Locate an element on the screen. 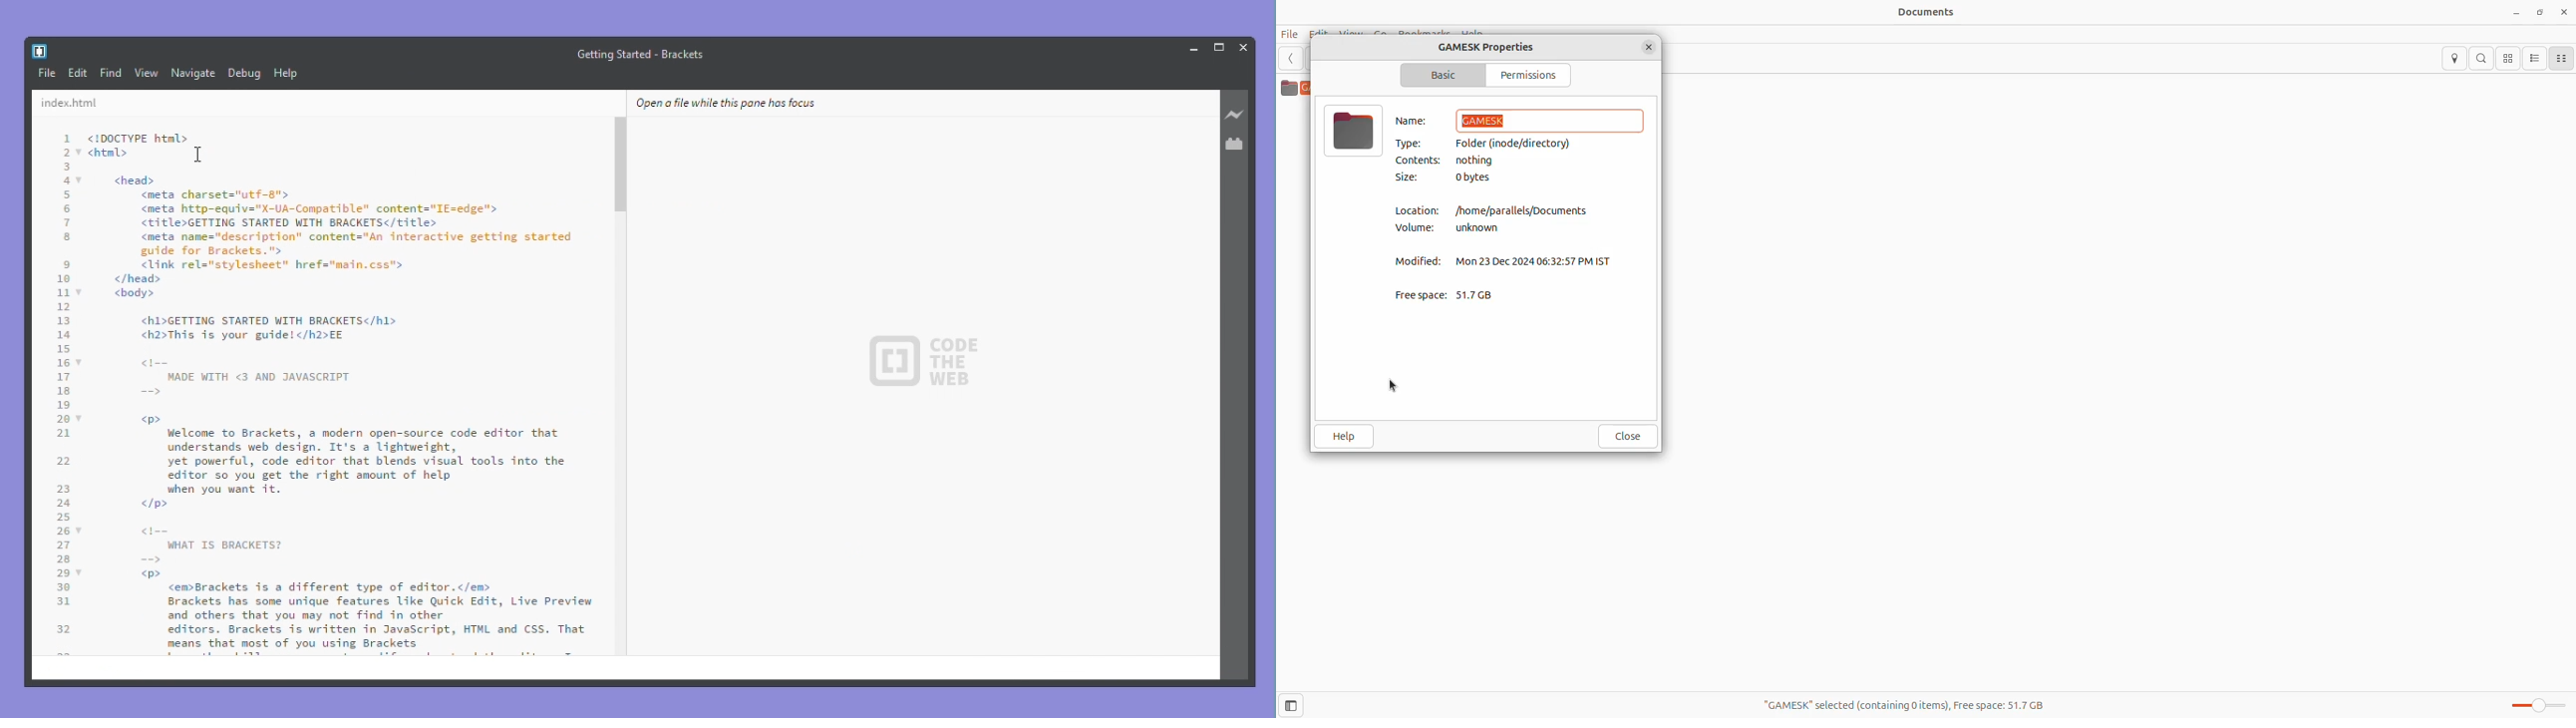 This screenshot has width=2576, height=728. <html> is located at coordinates (114, 154).